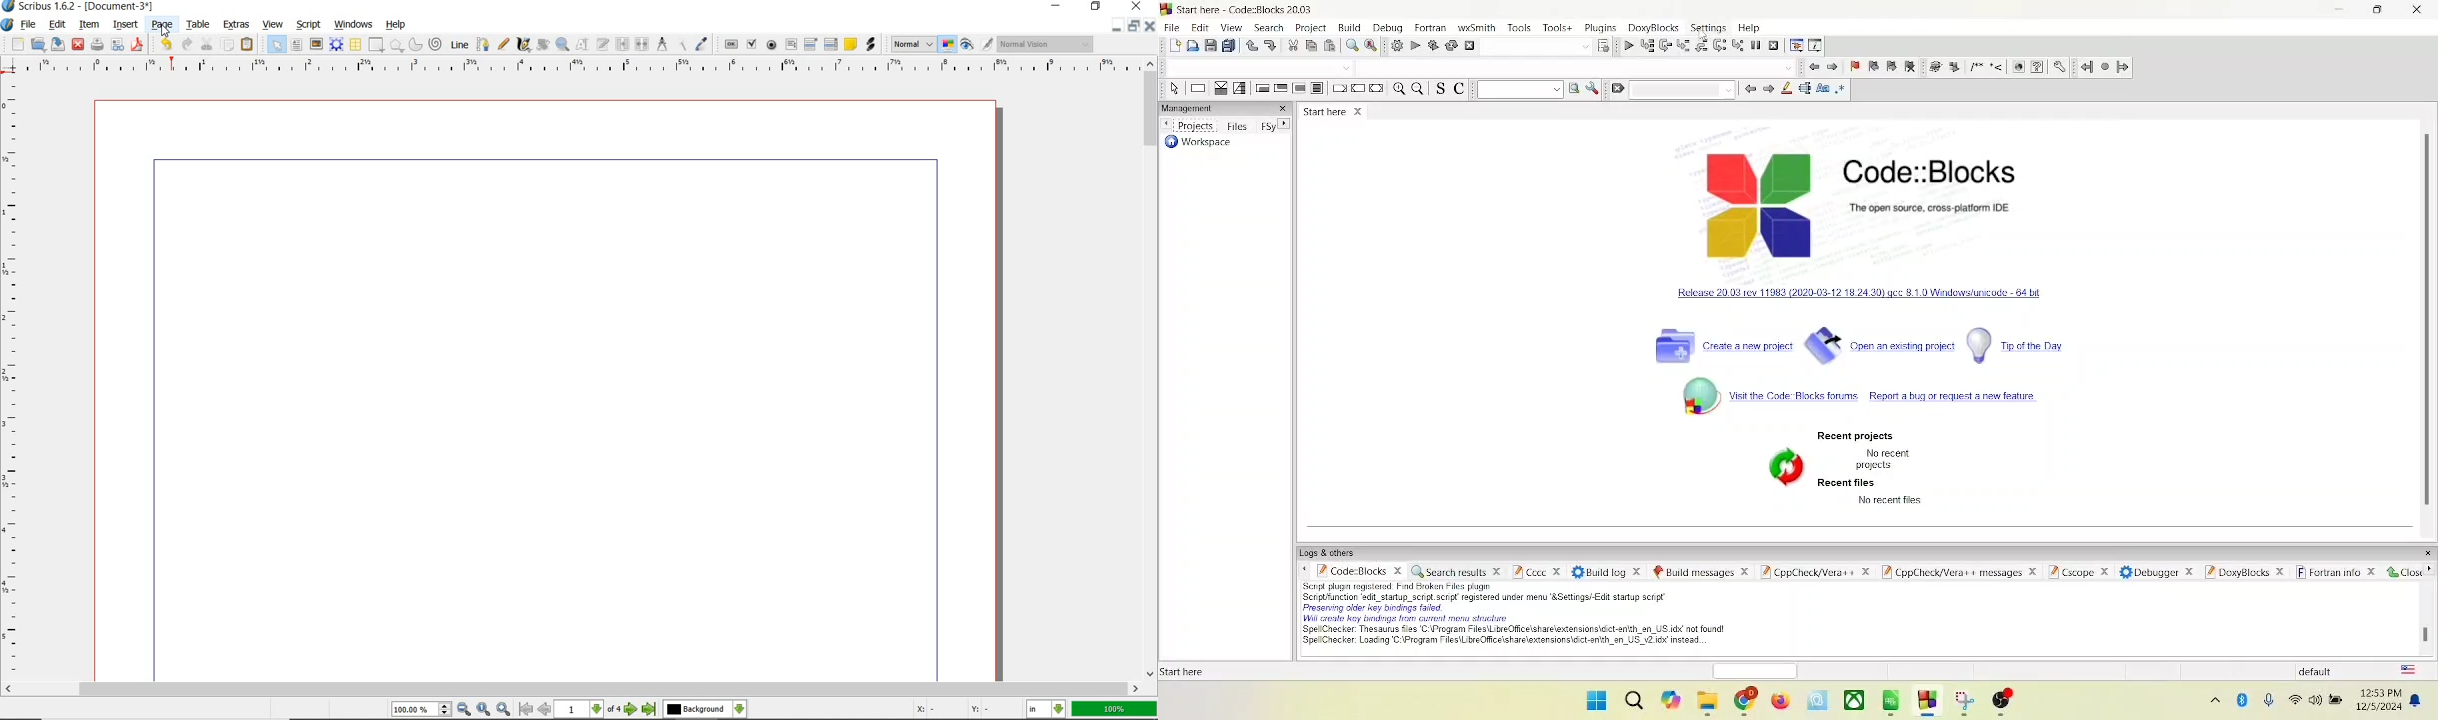 Image resolution: width=2464 pixels, height=728 pixels. I want to click on rebuild, so click(1452, 46).